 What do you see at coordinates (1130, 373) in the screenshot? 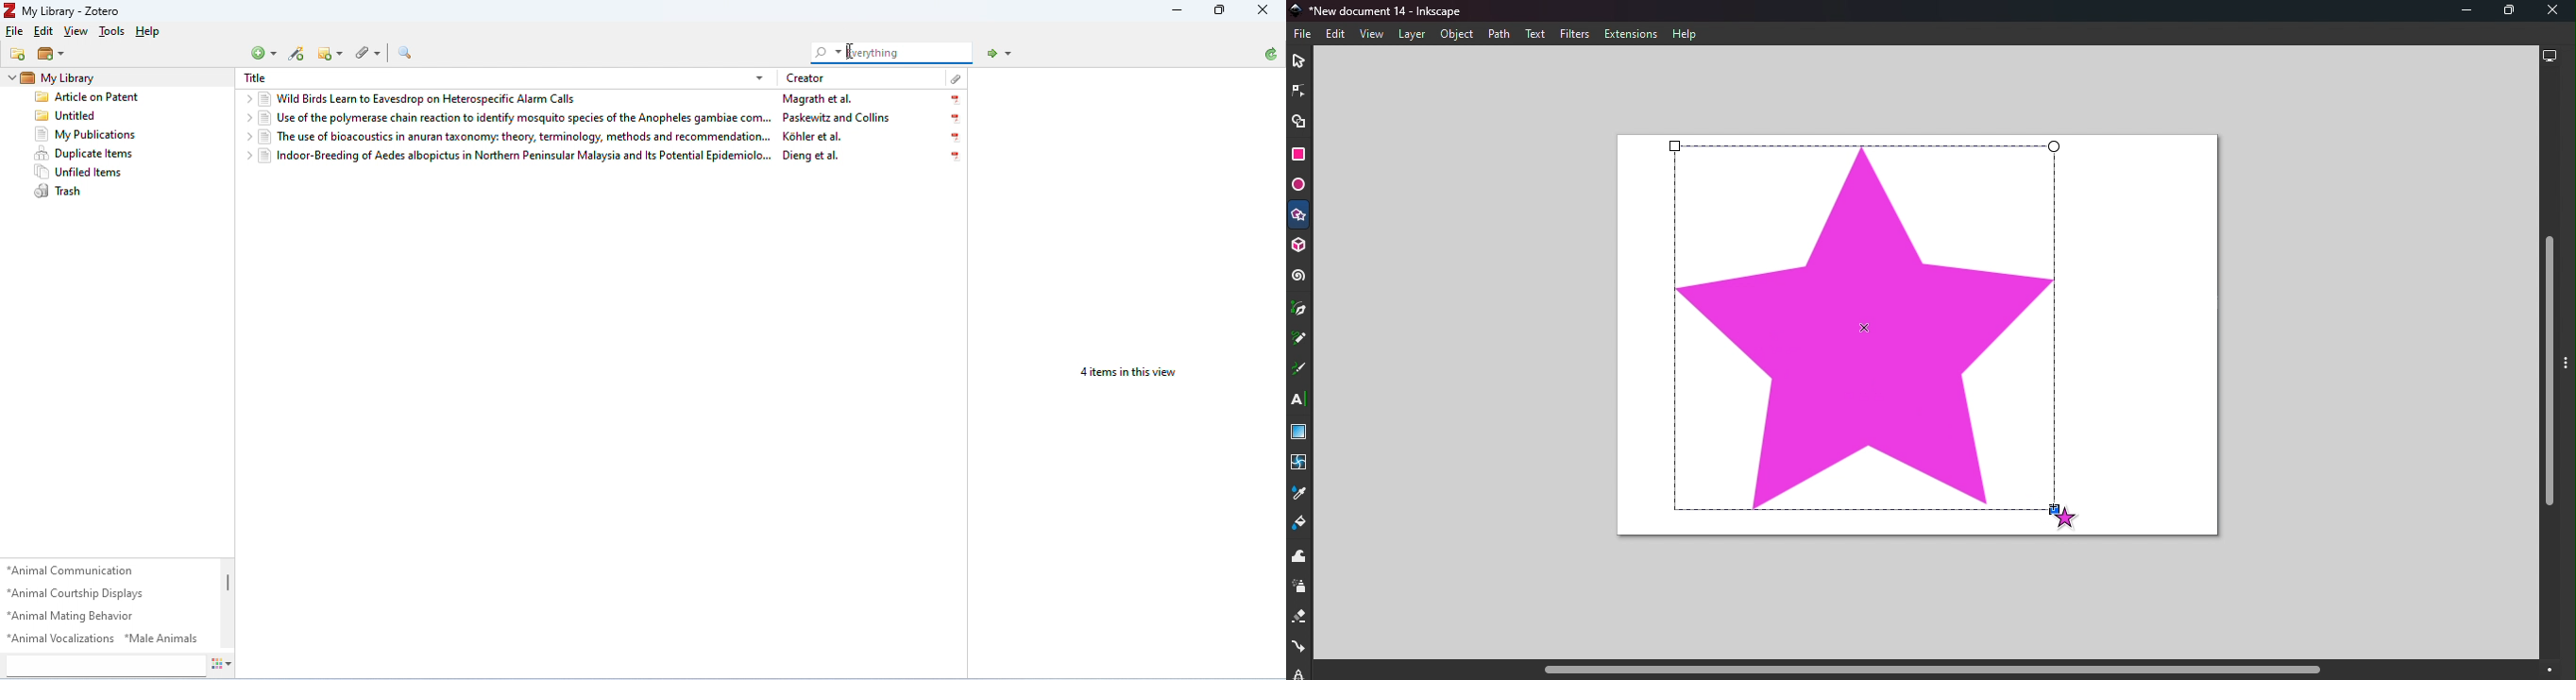
I see `4 items in this view` at bounding box center [1130, 373].